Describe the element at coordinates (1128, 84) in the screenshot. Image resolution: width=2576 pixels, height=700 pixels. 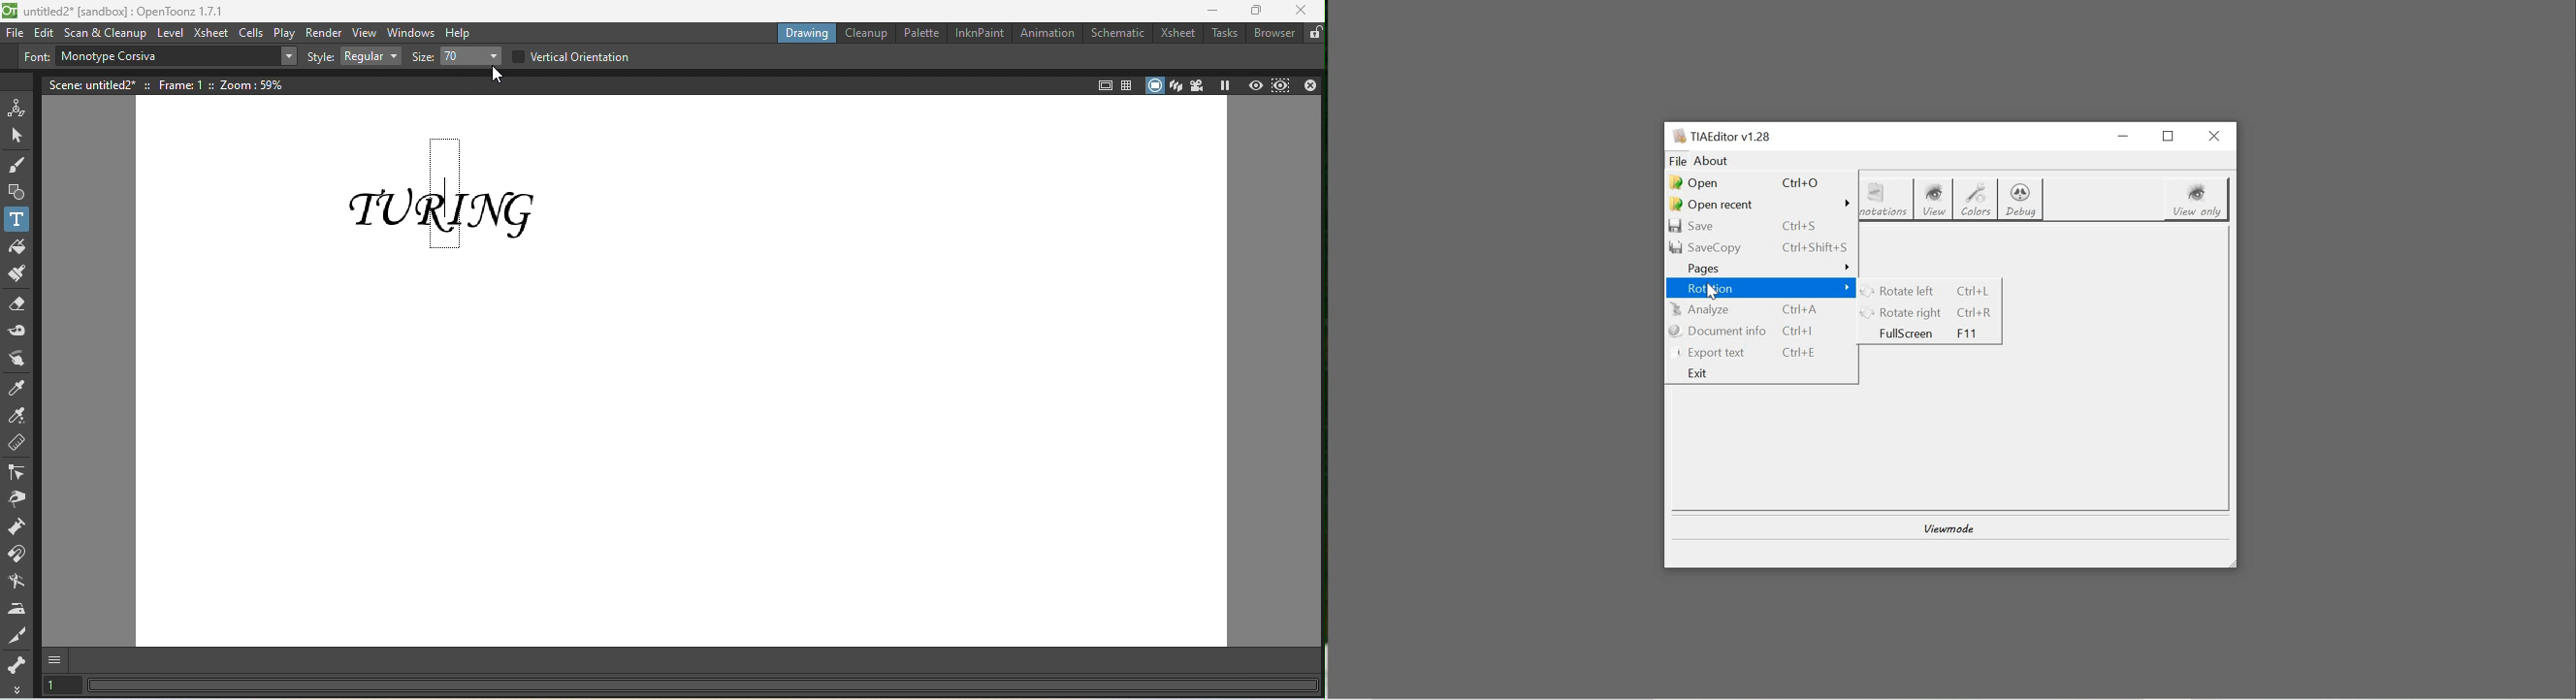
I see `Field guide` at that location.